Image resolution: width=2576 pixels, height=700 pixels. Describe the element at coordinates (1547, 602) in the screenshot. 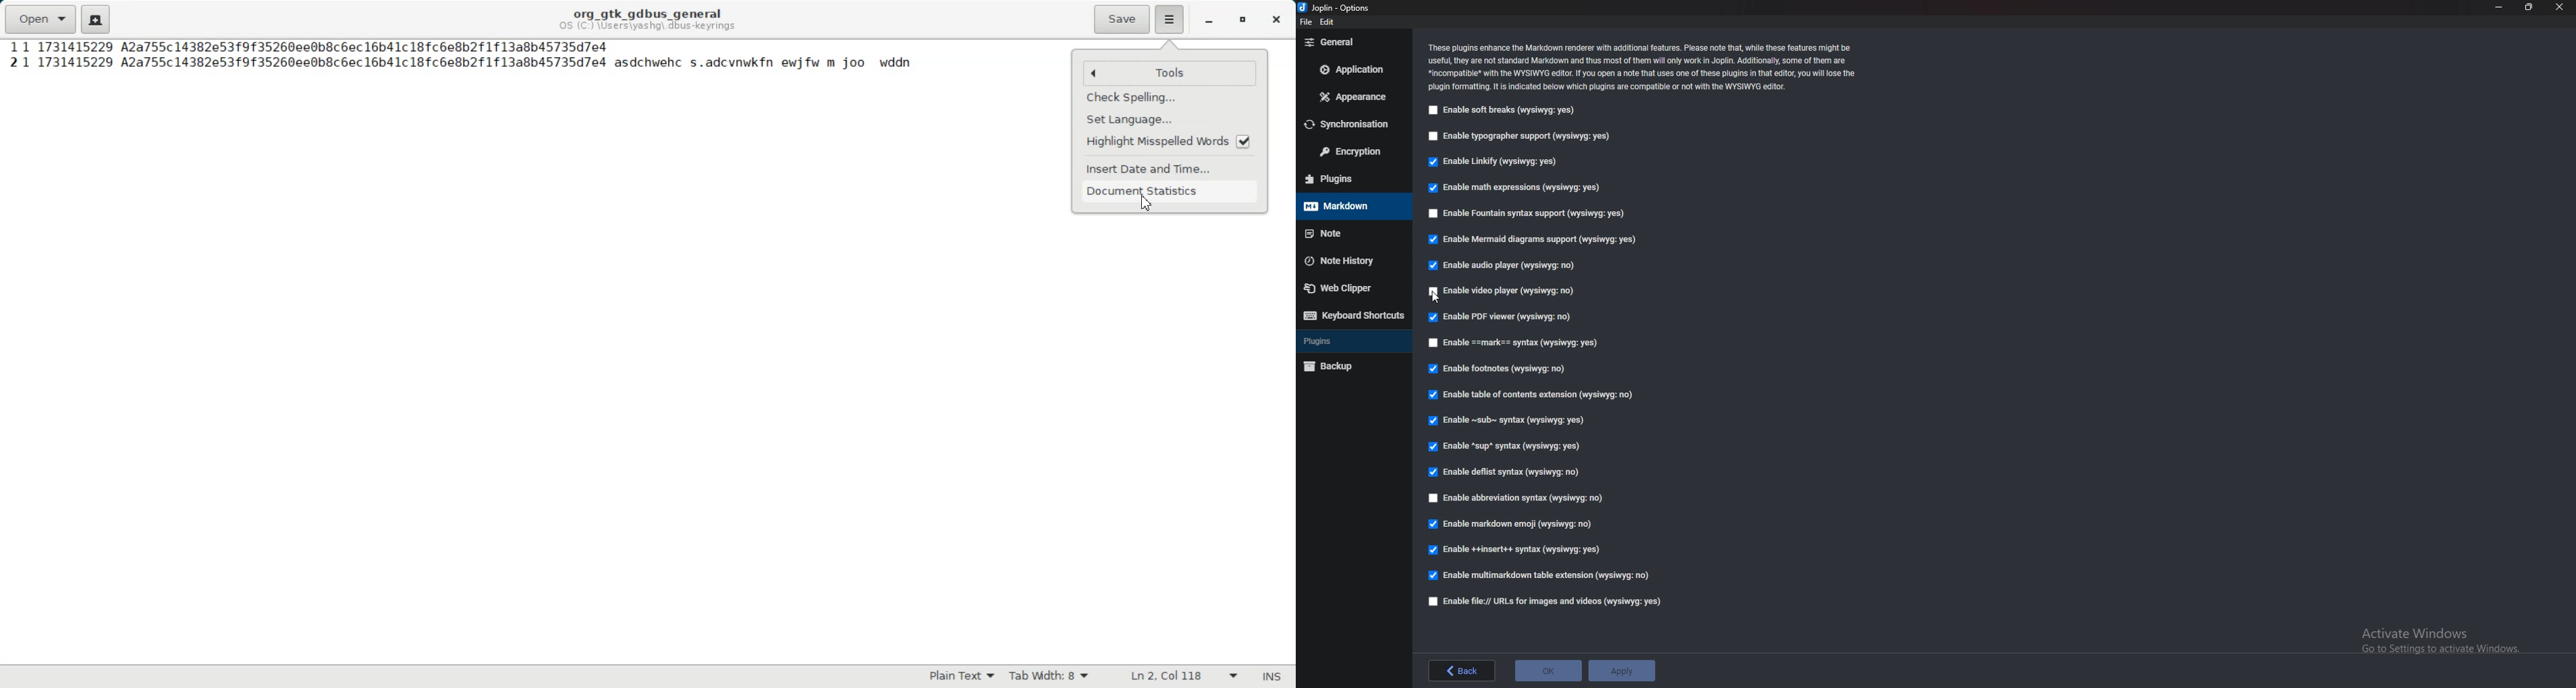

I see `Enable file urls for images and videos` at that location.